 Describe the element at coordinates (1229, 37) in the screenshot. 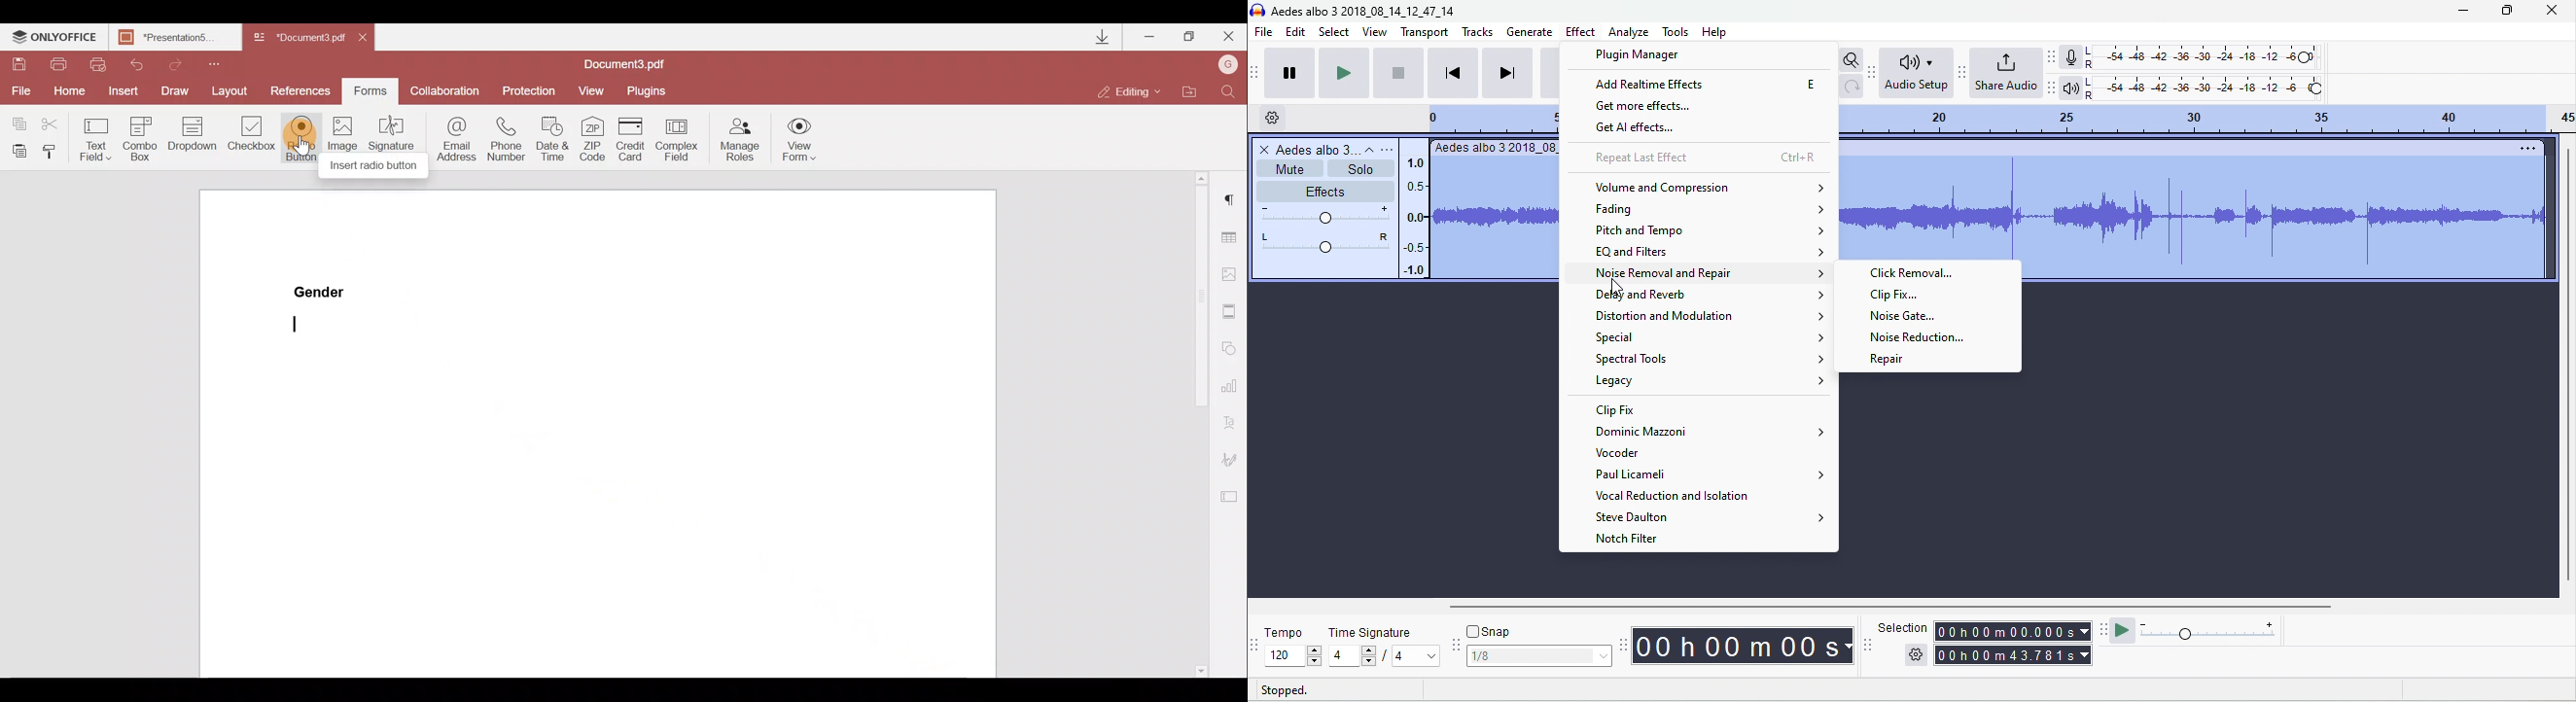

I see `Close` at that location.